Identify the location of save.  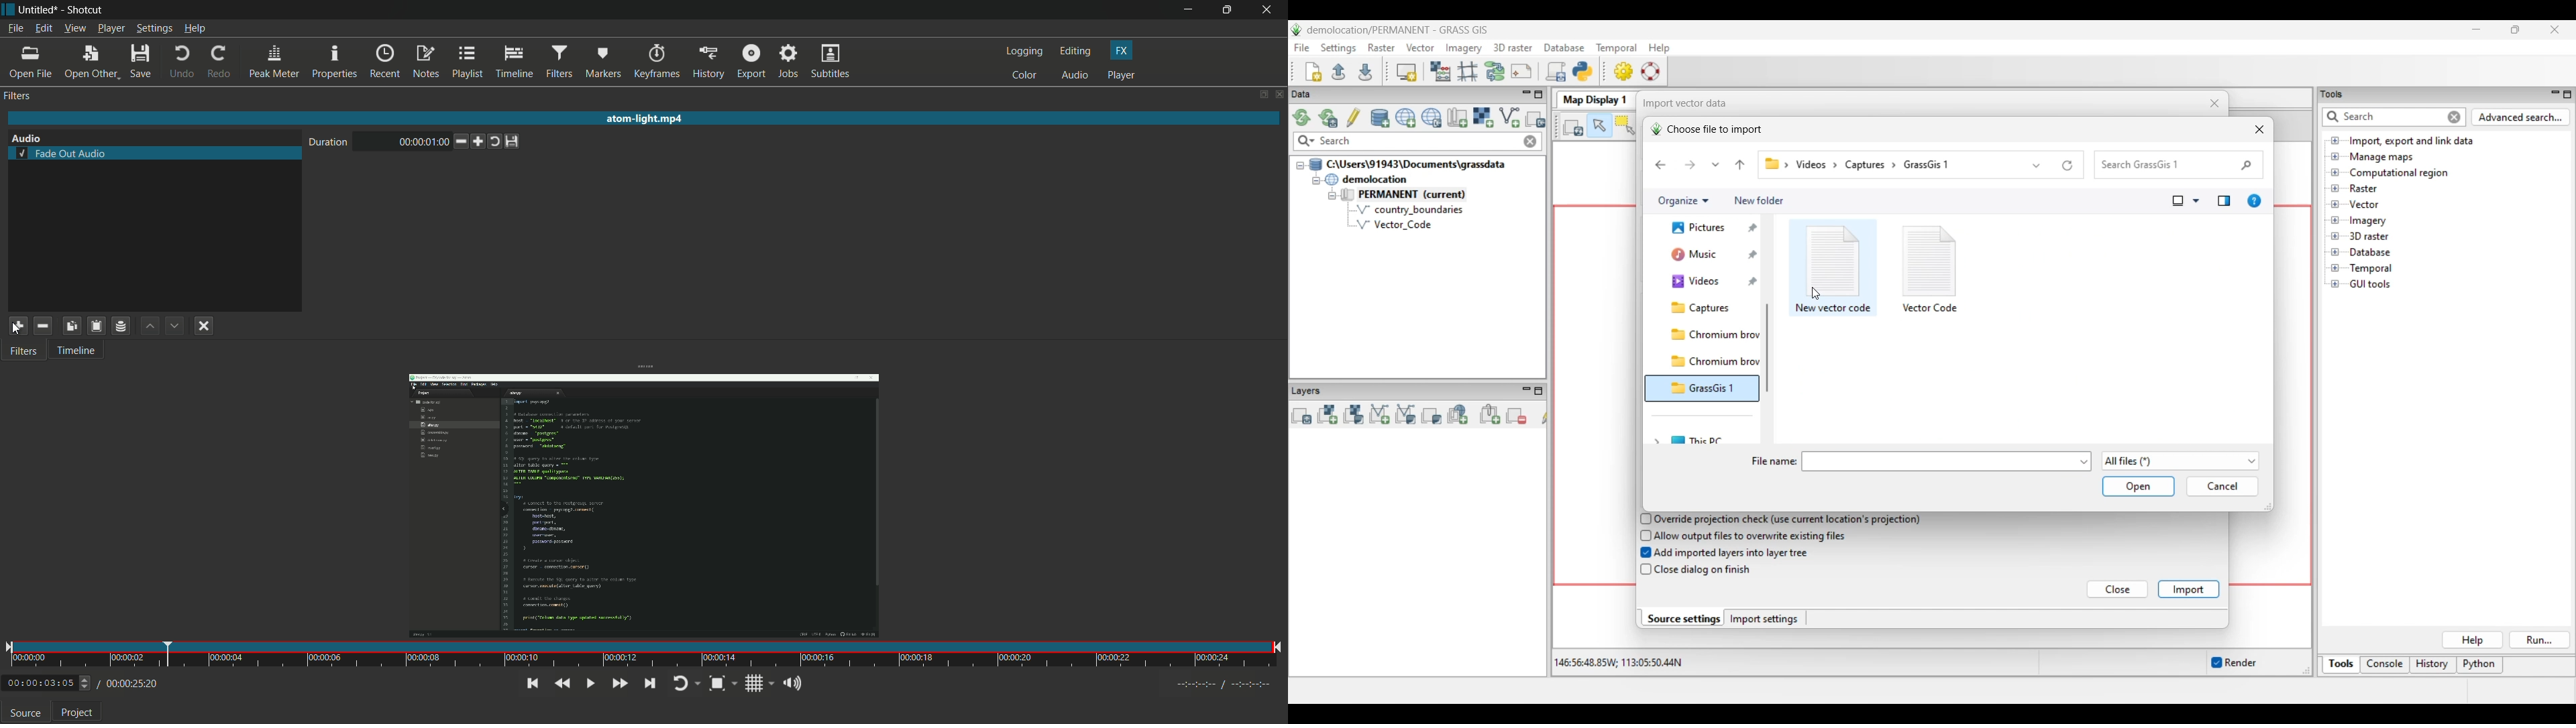
(142, 62).